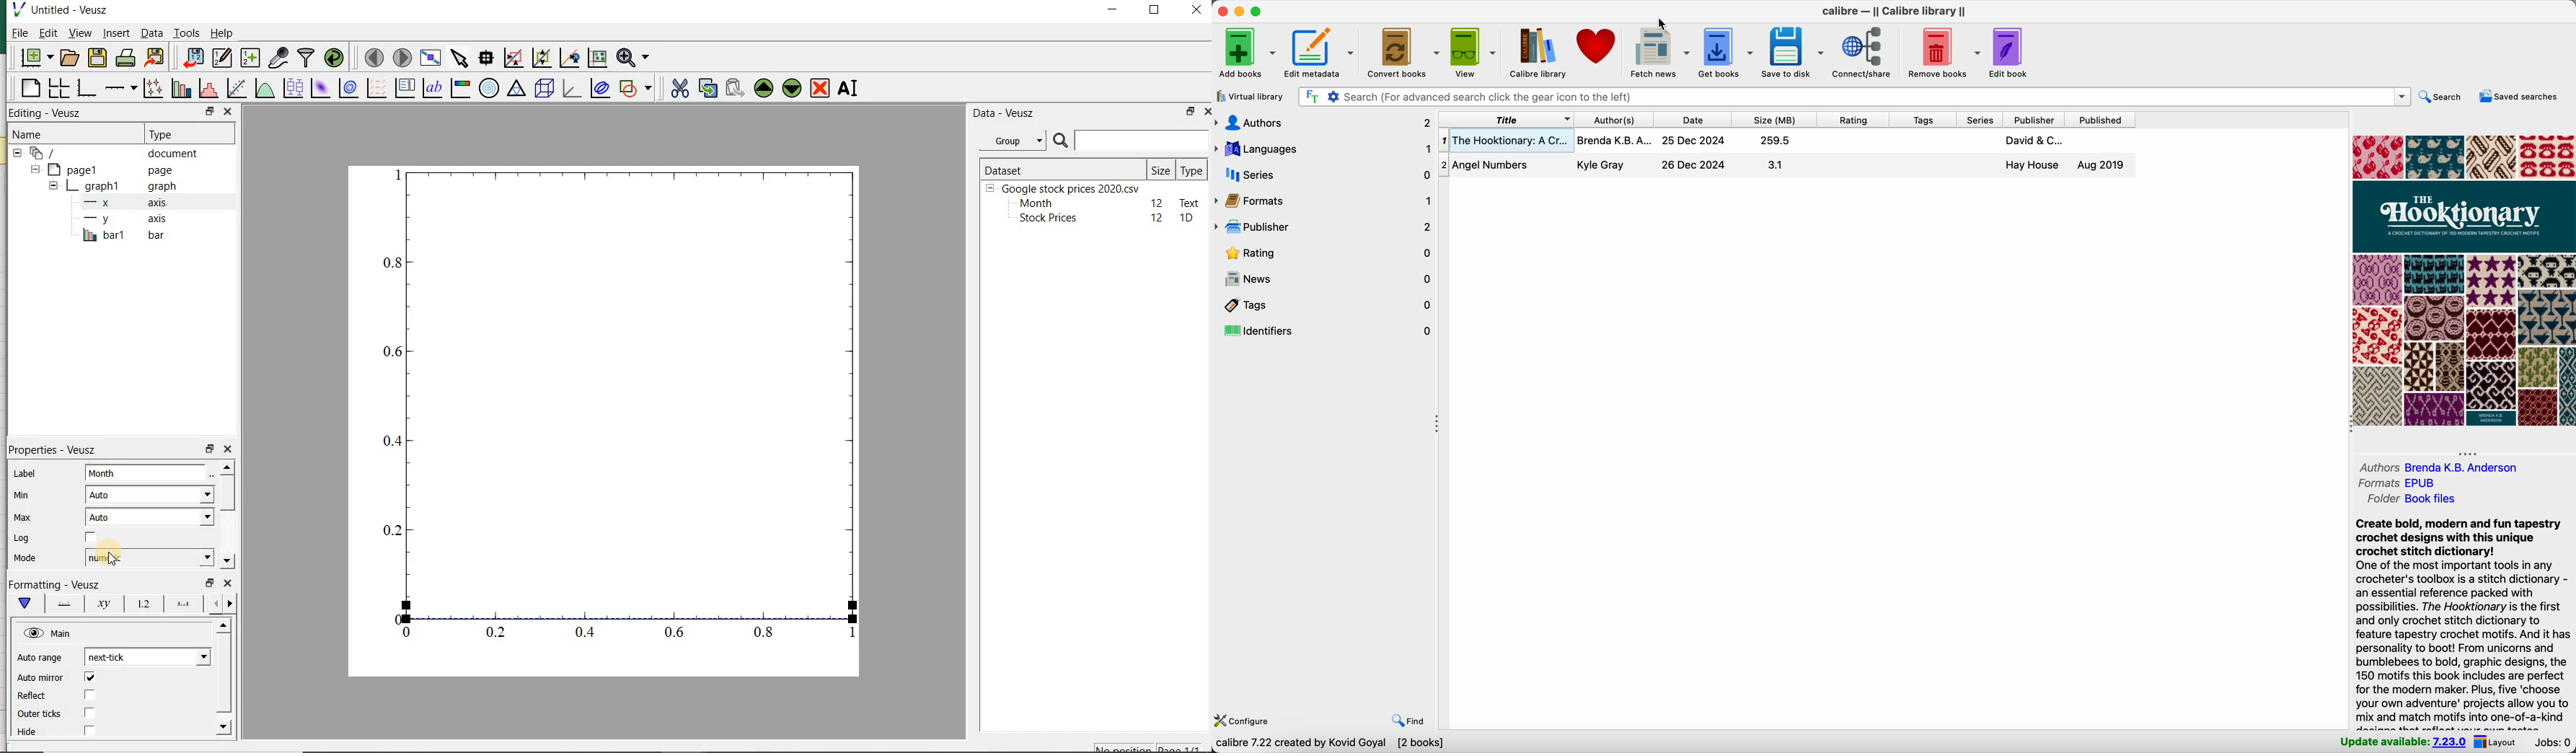 This screenshot has height=756, width=2576. I want to click on blank page, so click(30, 90).